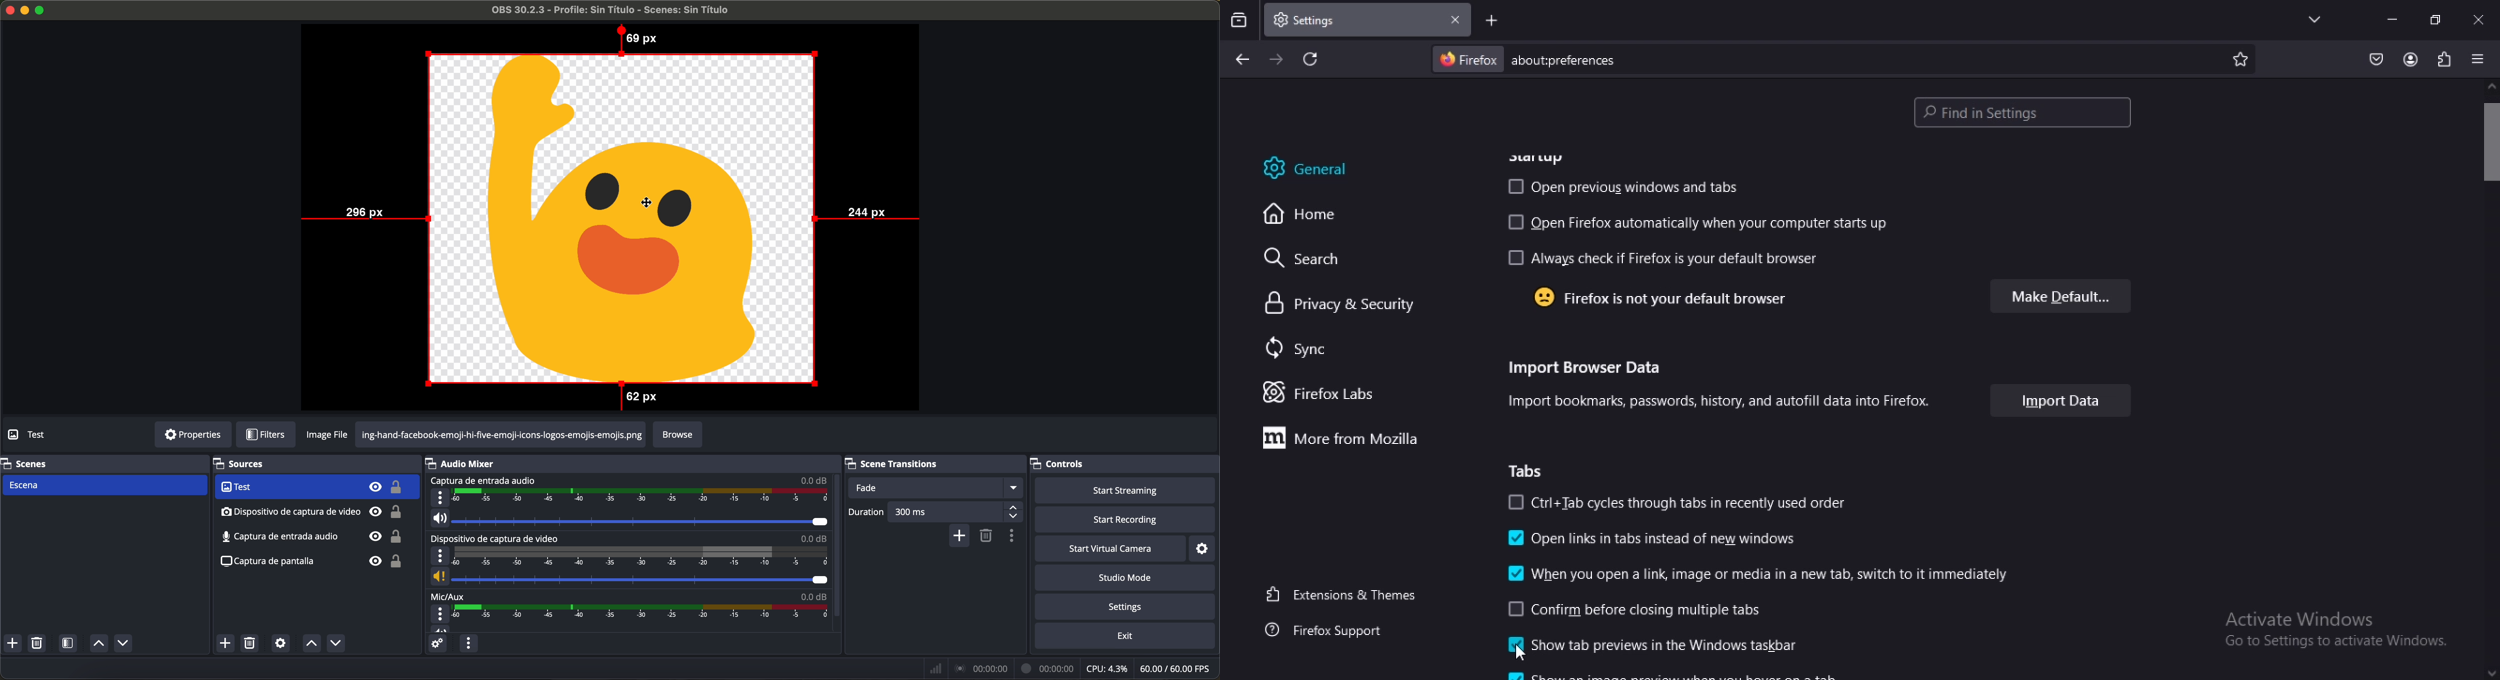 The height and width of the screenshot is (700, 2520). Describe the element at coordinates (465, 463) in the screenshot. I see `audio mixer` at that location.